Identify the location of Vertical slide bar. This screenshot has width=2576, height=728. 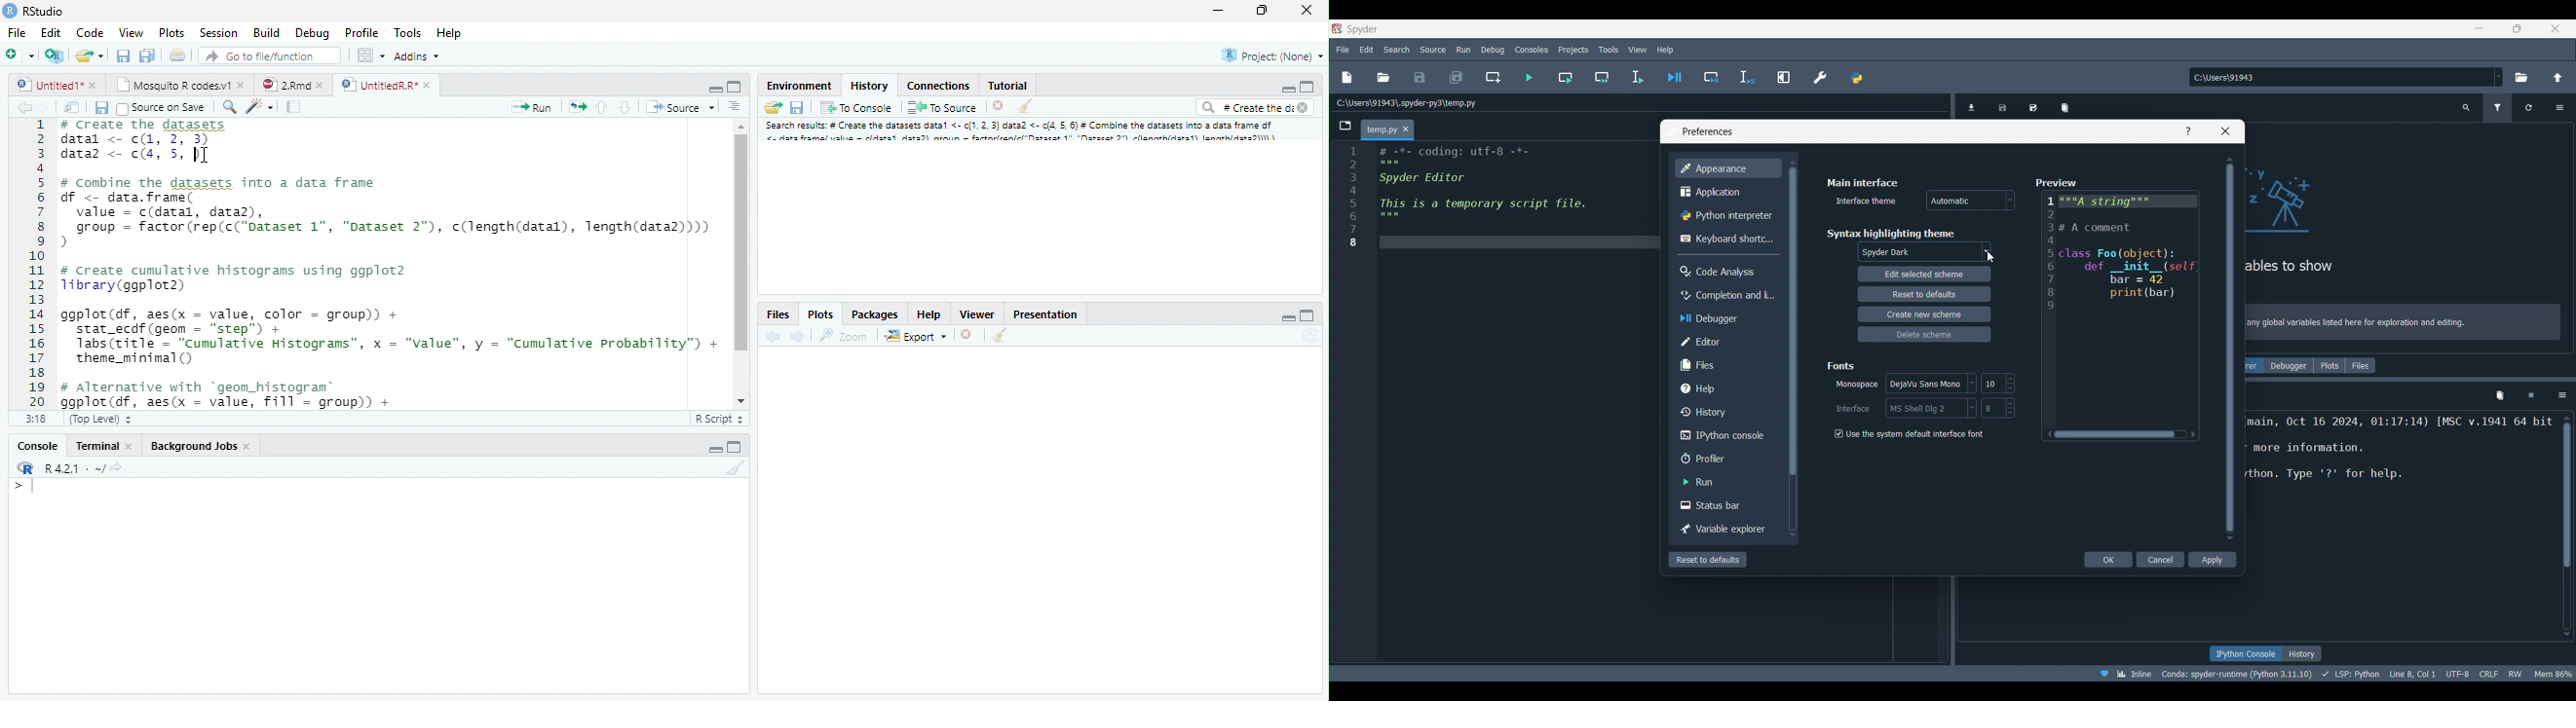
(1791, 347).